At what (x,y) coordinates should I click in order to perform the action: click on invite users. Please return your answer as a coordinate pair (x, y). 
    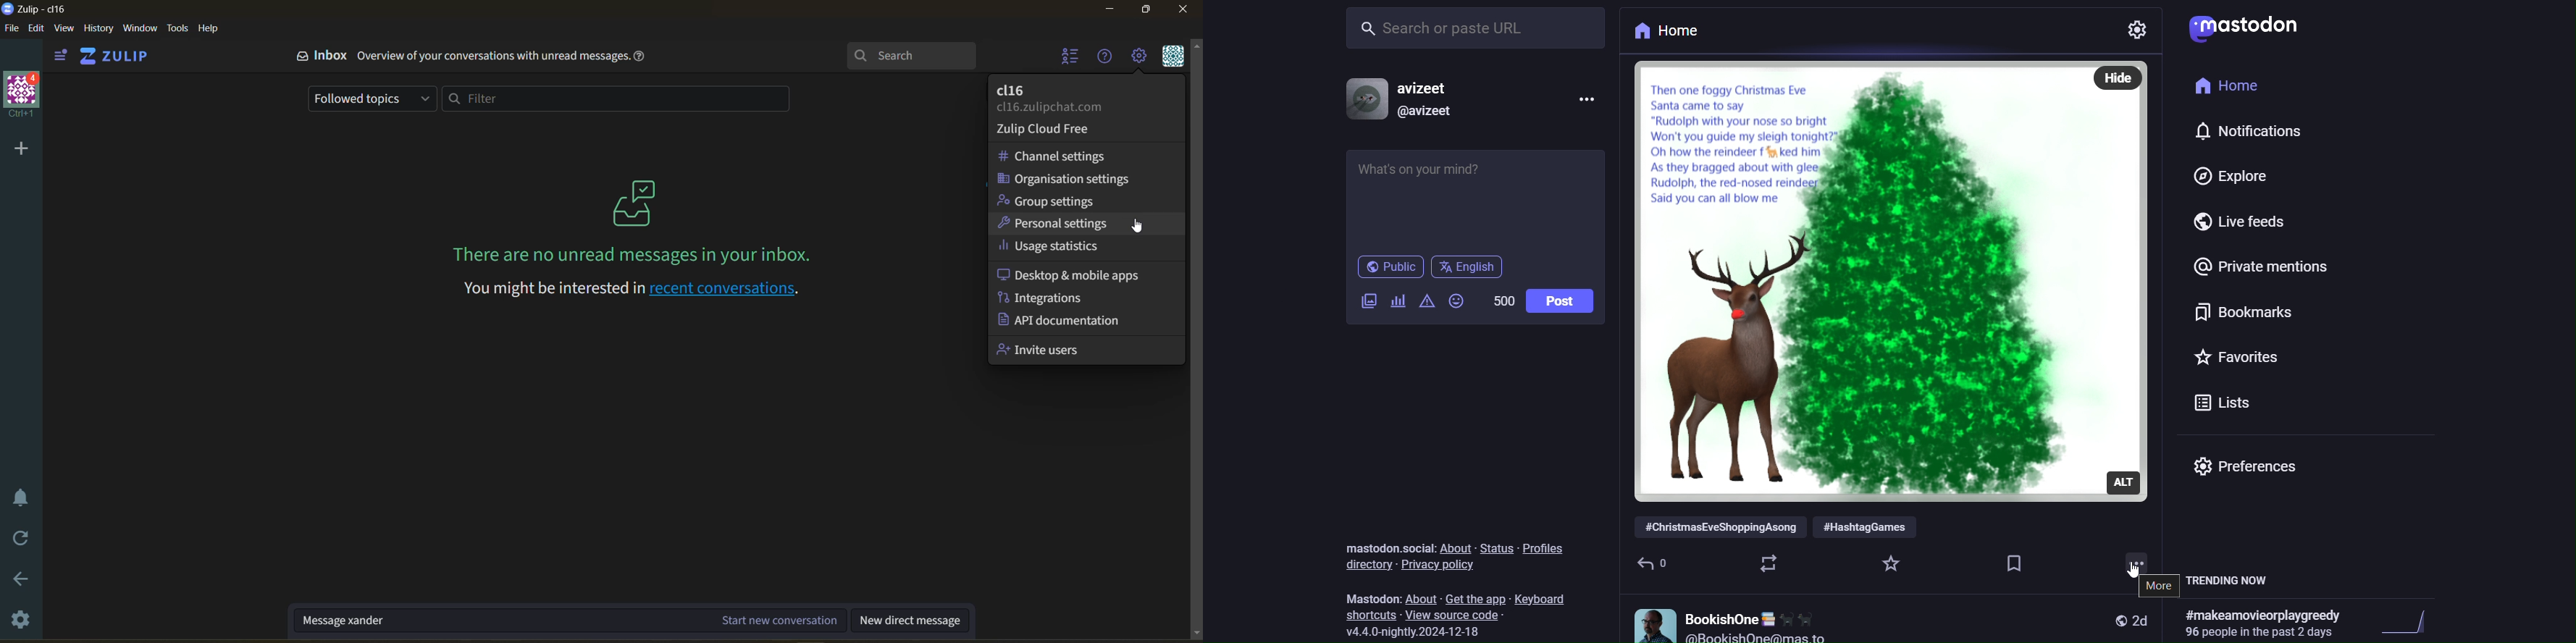
    Looking at the image, I should click on (1046, 350).